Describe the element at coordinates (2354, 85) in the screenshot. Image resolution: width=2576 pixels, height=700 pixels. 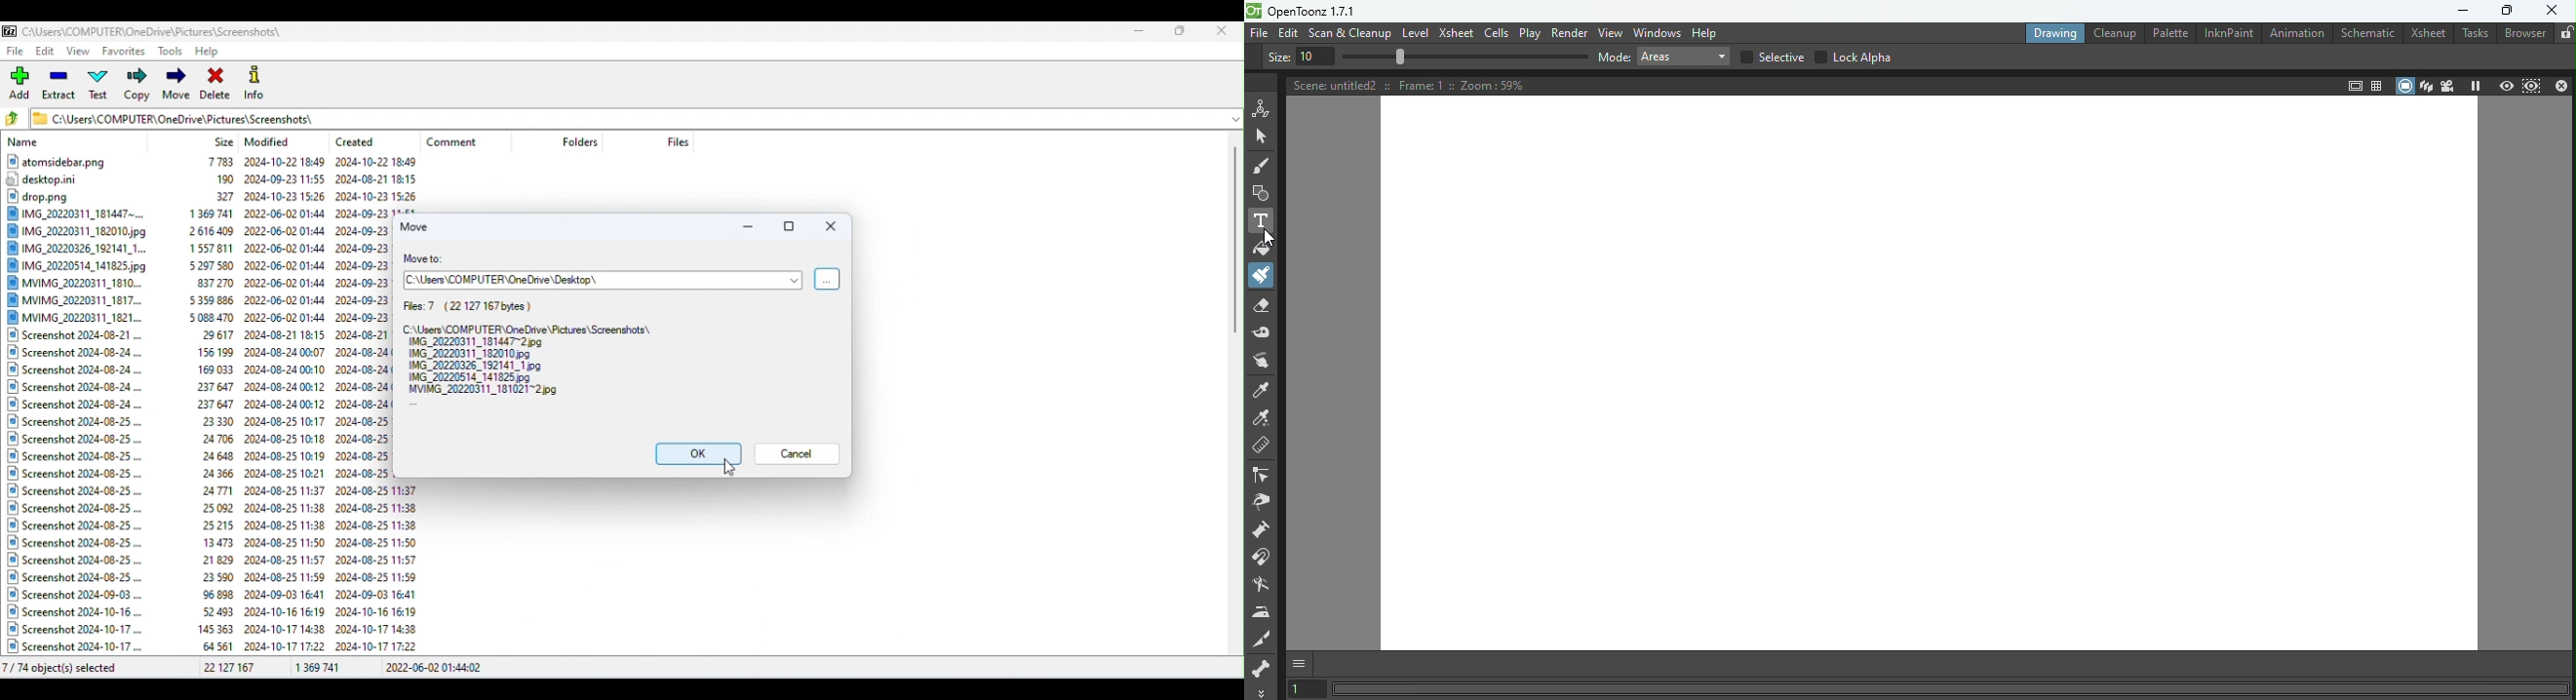
I see `Safe area` at that location.